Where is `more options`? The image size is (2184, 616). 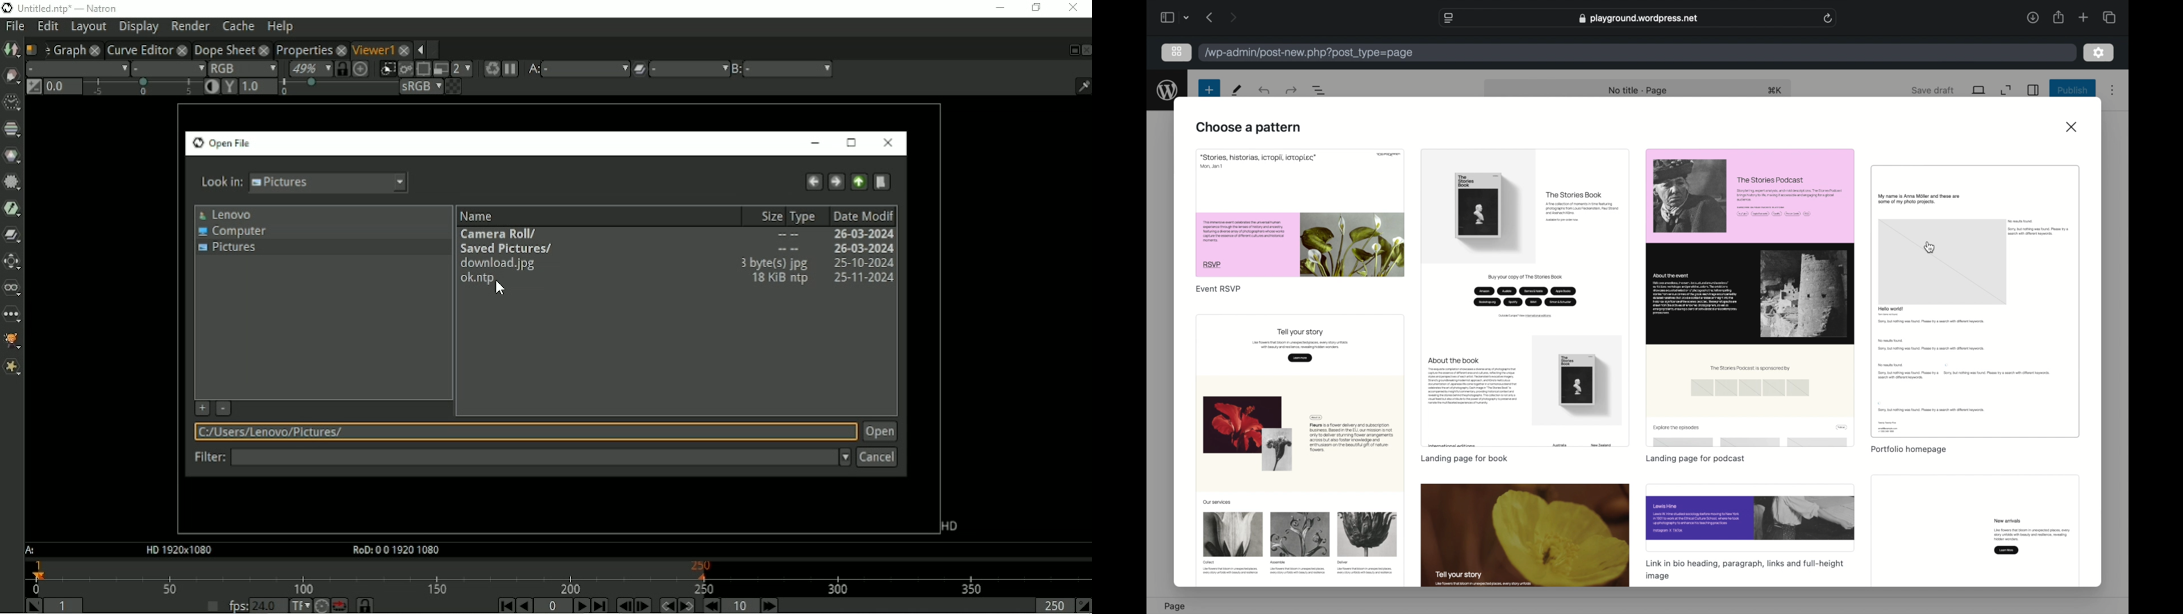
more options is located at coordinates (2113, 91).